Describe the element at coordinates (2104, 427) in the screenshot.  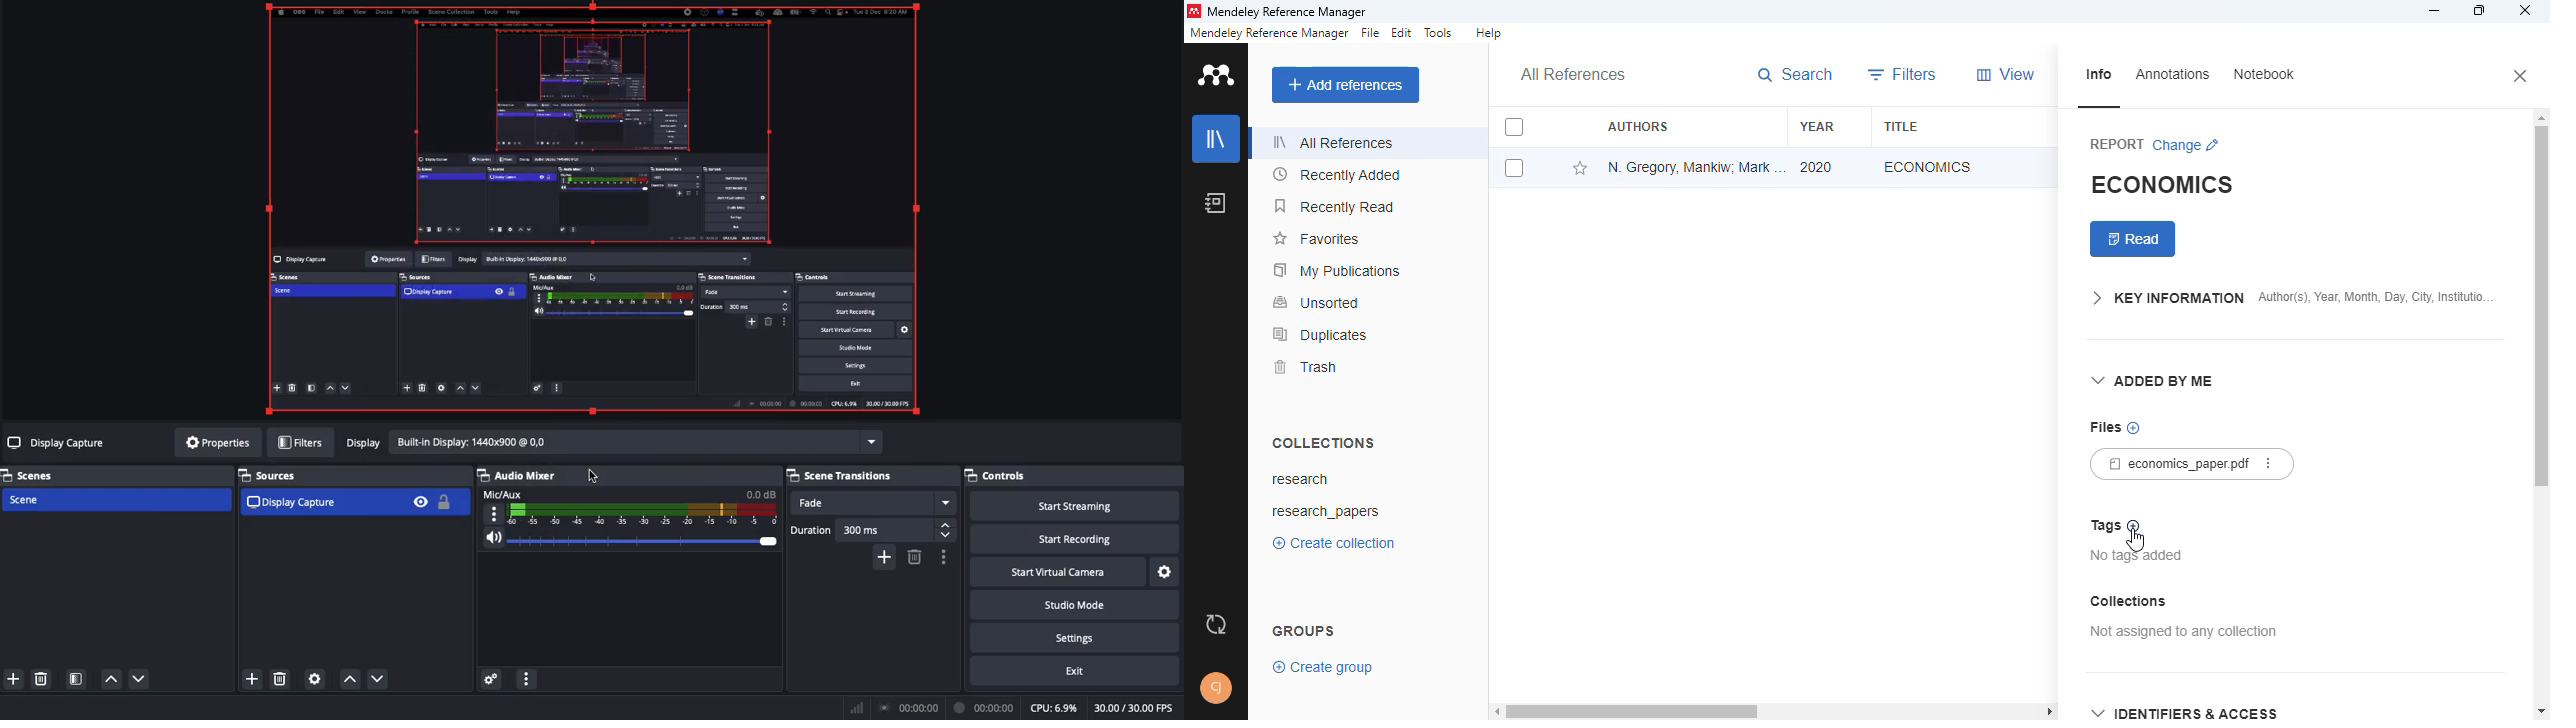
I see `files` at that location.